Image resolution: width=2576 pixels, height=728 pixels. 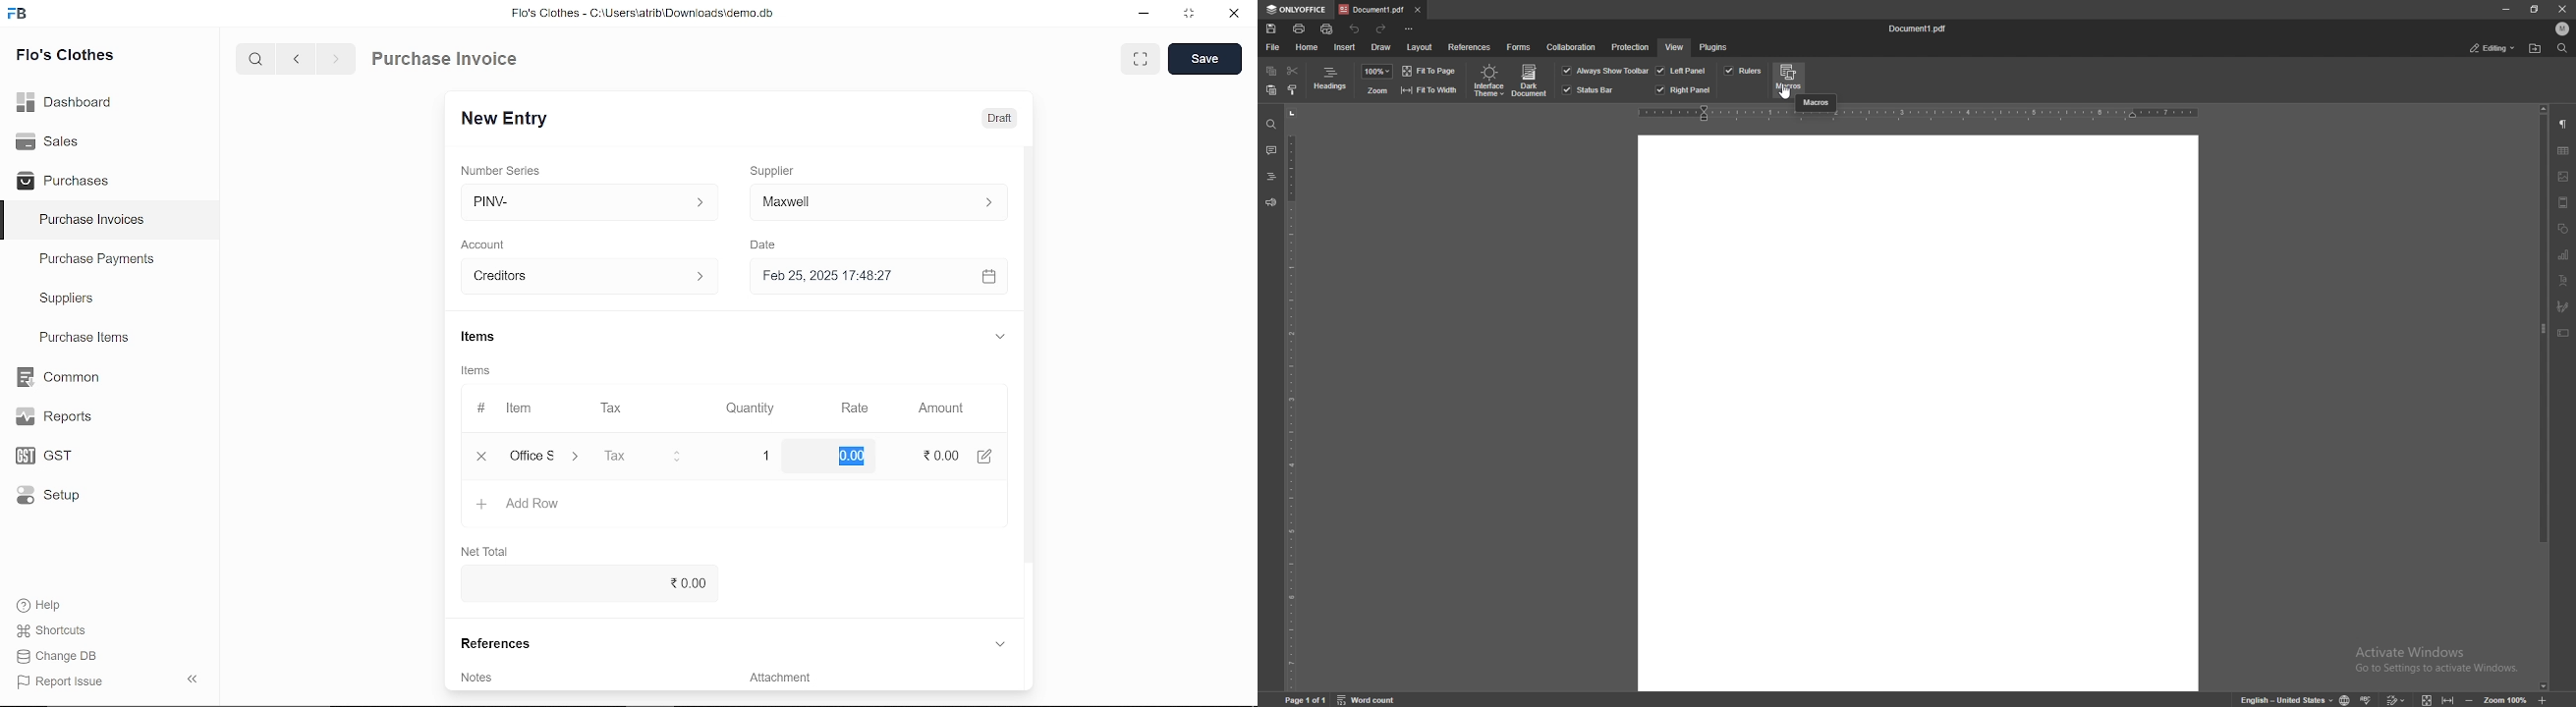 What do you see at coordinates (939, 407) in the screenshot?
I see `Amount` at bounding box center [939, 407].